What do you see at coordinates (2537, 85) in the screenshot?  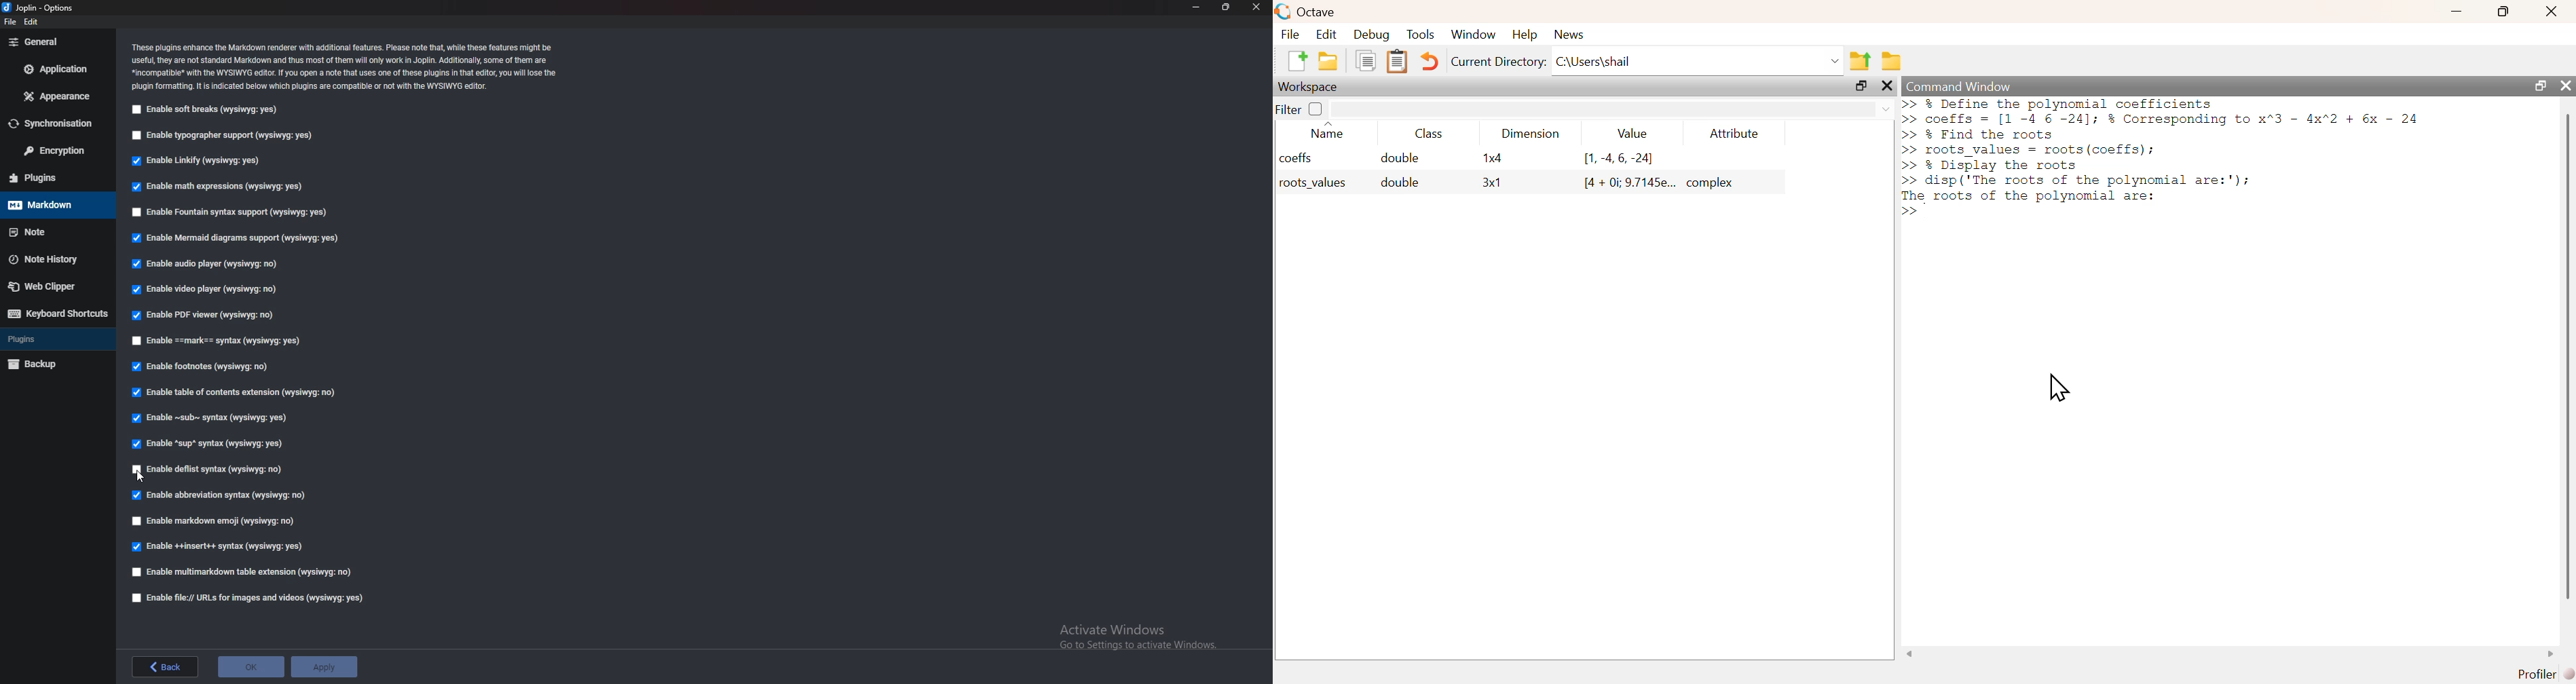 I see `maximize` at bounding box center [2537, 85].